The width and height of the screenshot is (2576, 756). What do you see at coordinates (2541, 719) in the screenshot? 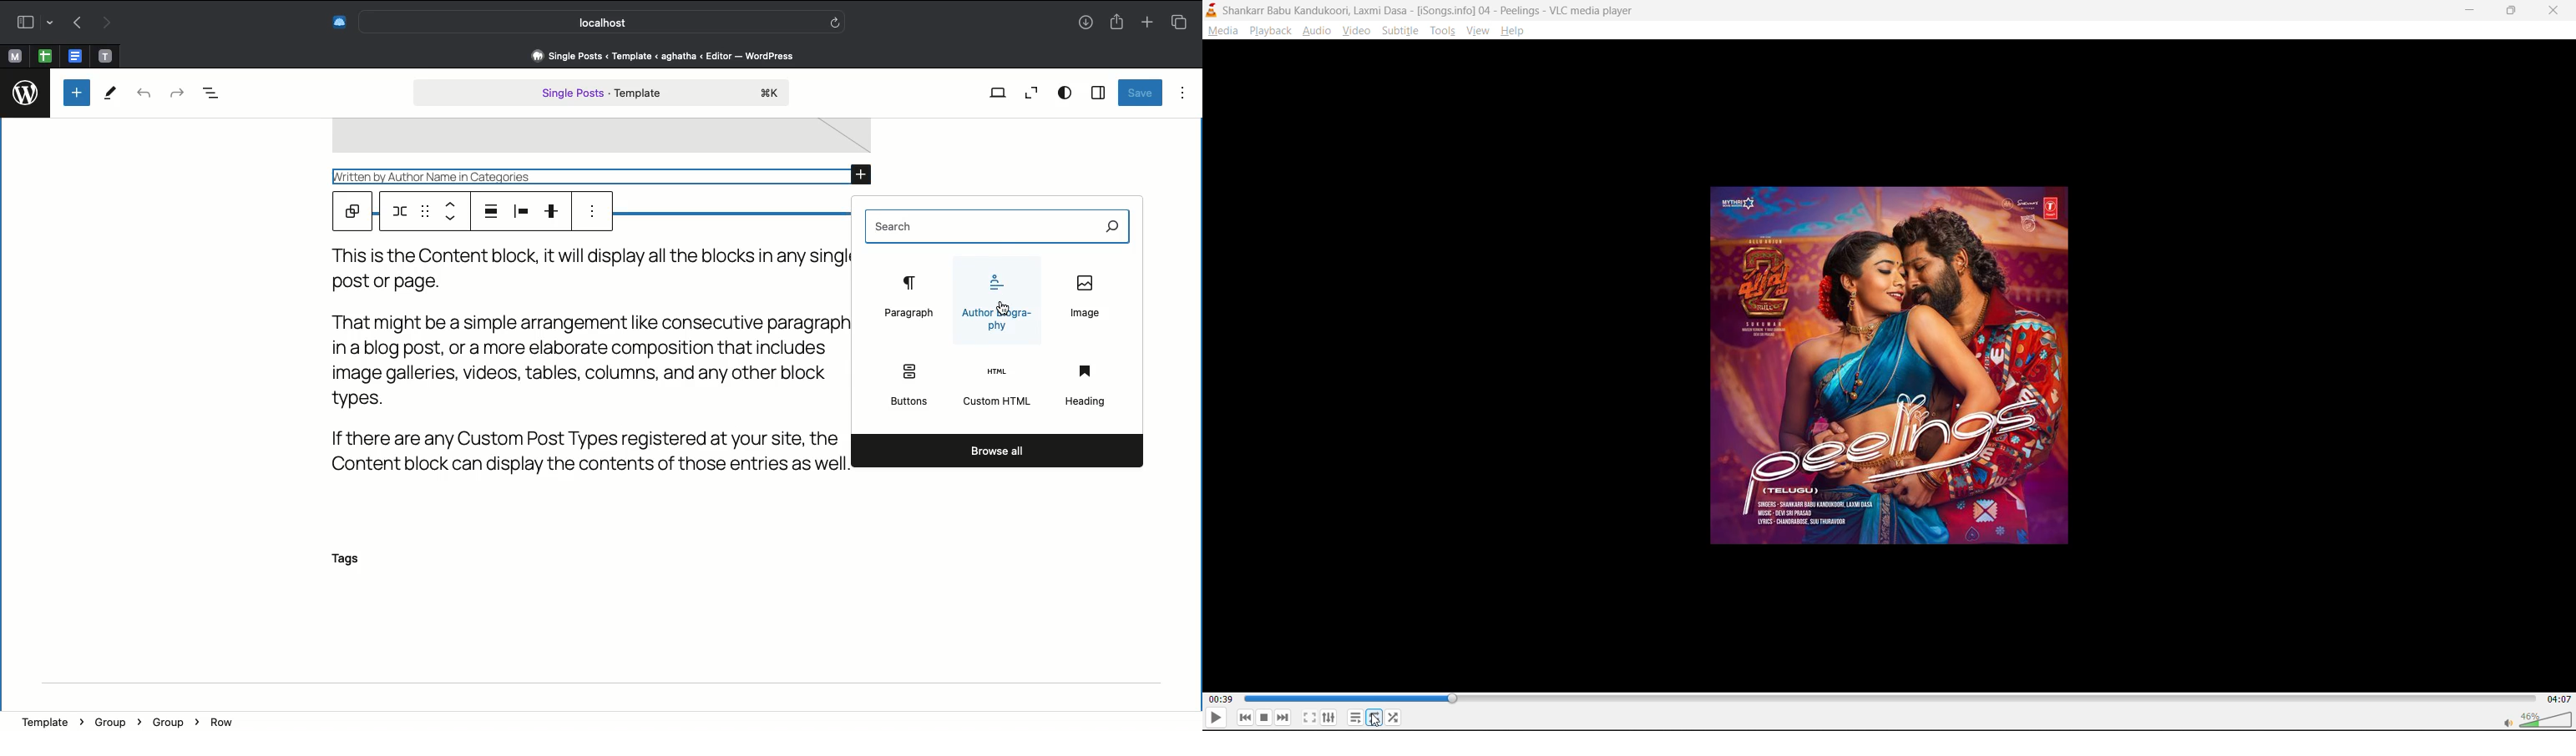
I see `volume` at bounding box center [2541, 719].